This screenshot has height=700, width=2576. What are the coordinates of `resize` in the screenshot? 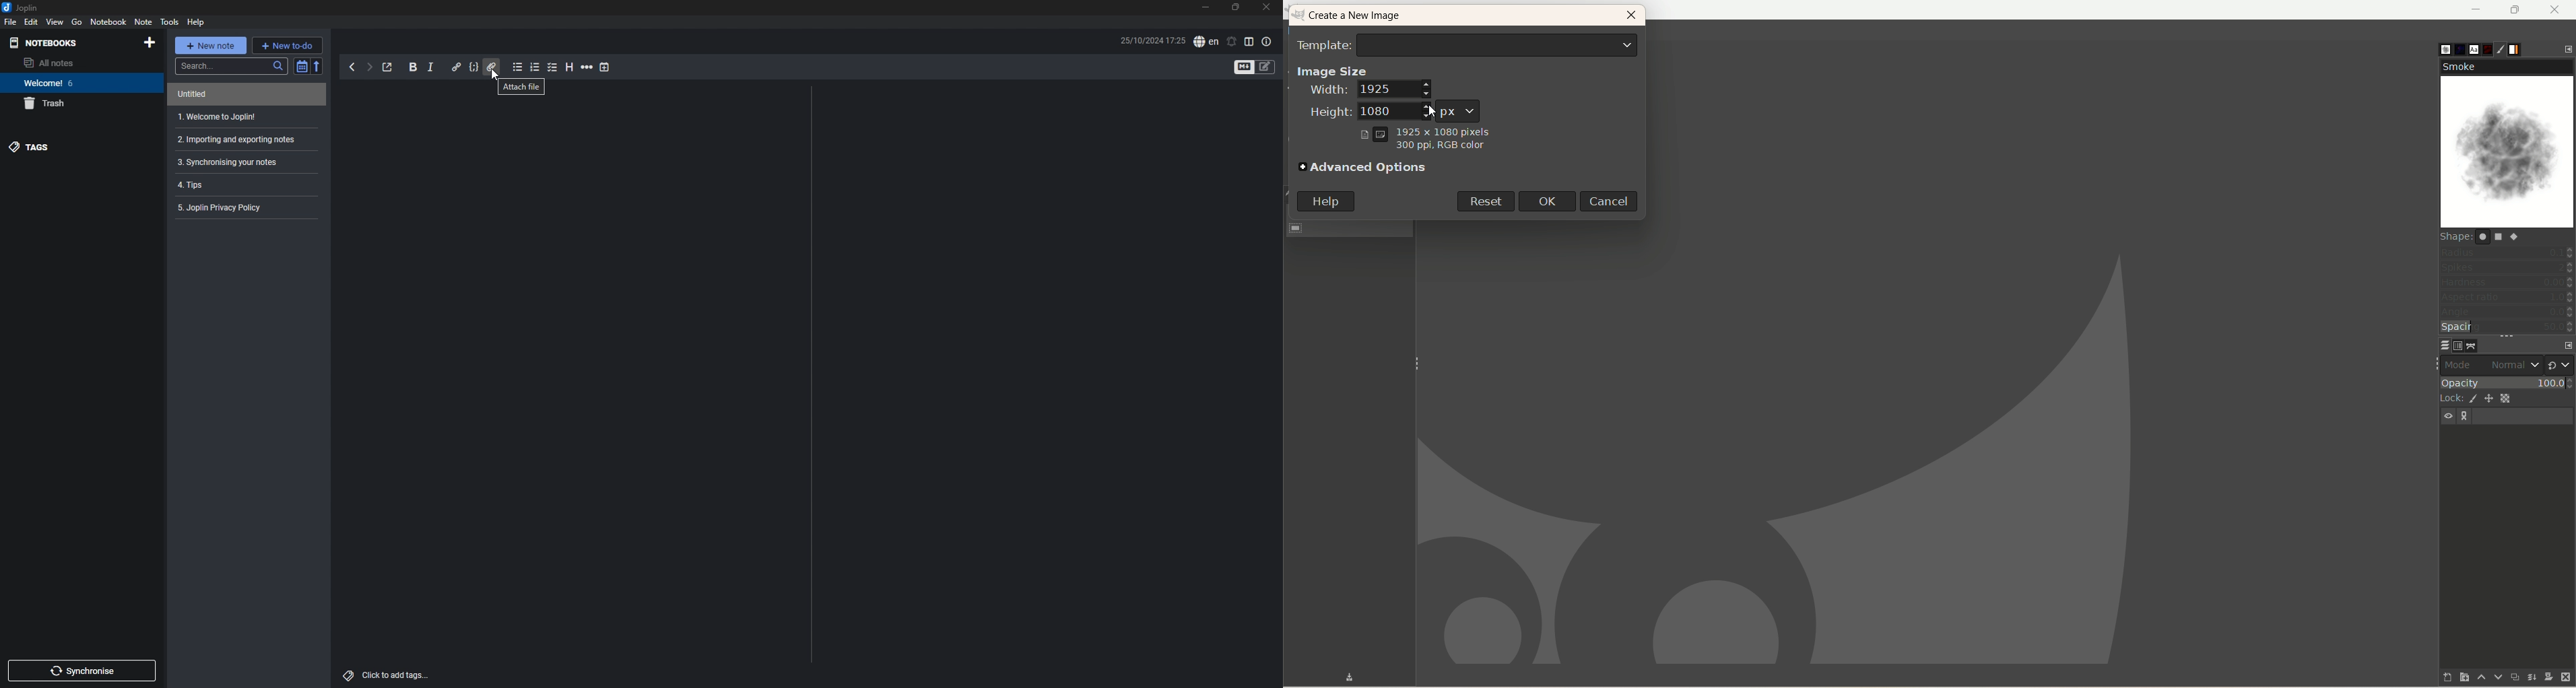 It's located at (1238, 7).